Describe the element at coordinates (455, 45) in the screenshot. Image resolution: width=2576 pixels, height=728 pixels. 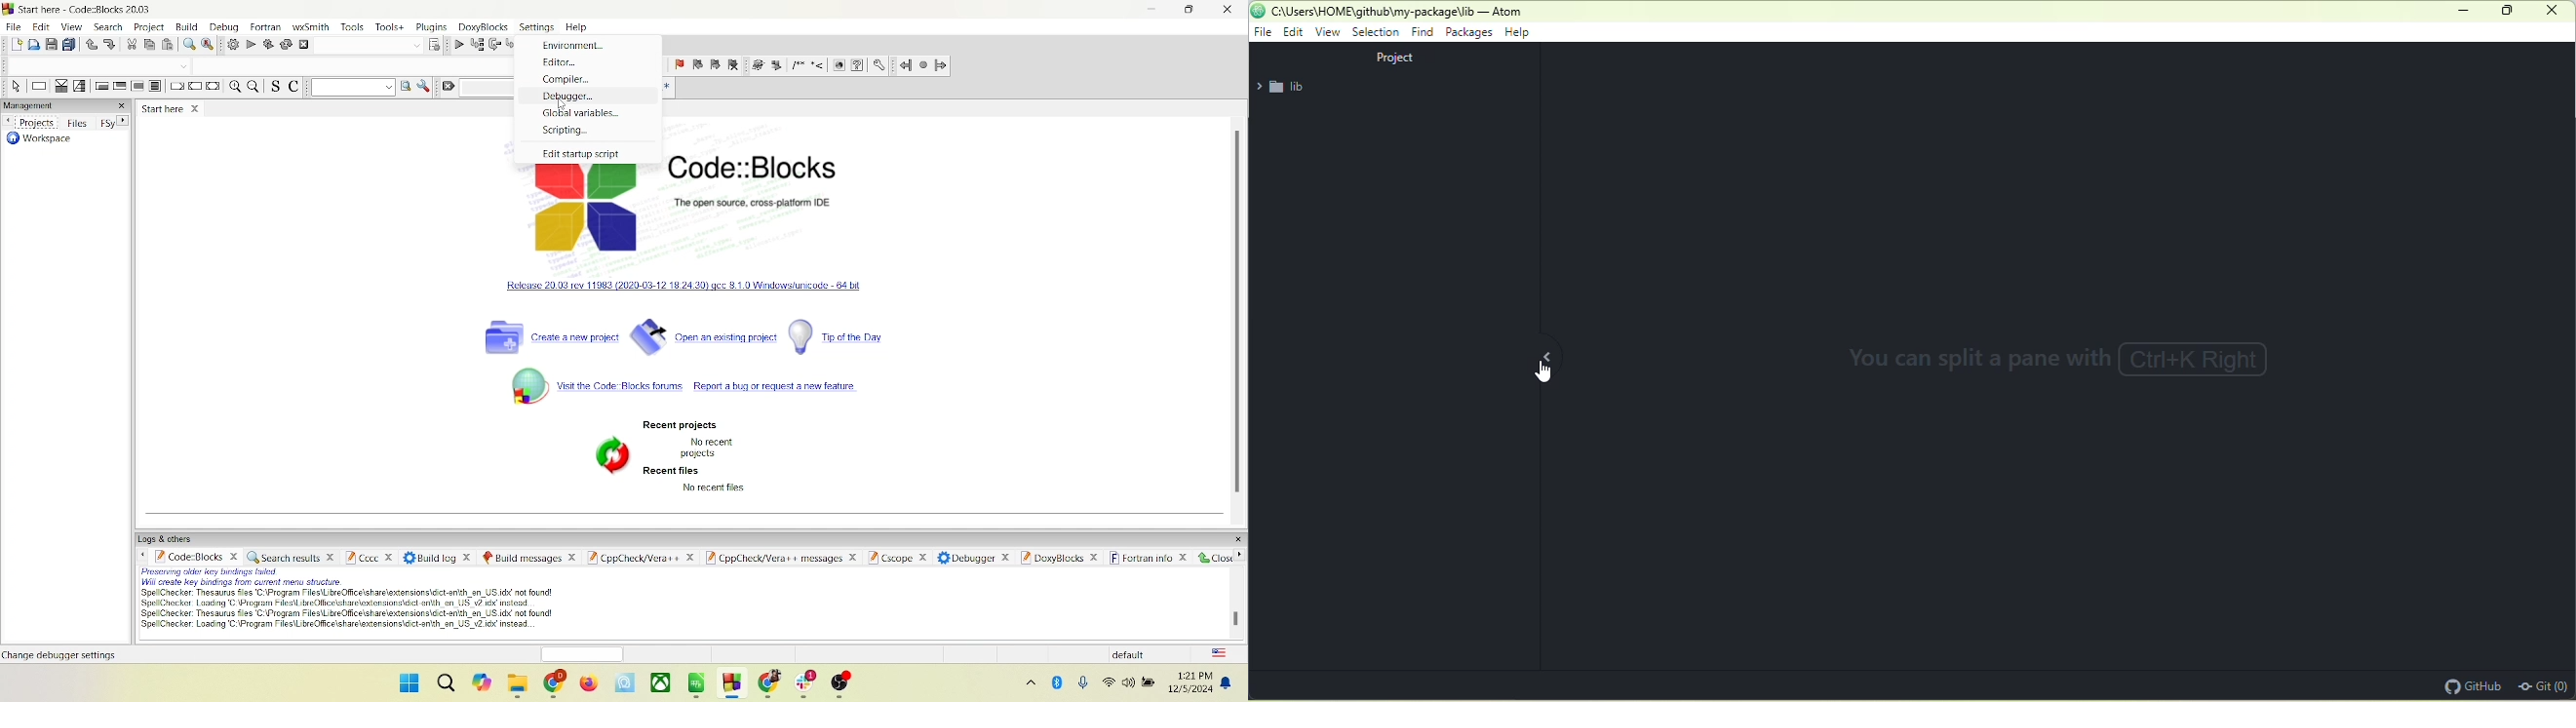
I see `debug` at that location.